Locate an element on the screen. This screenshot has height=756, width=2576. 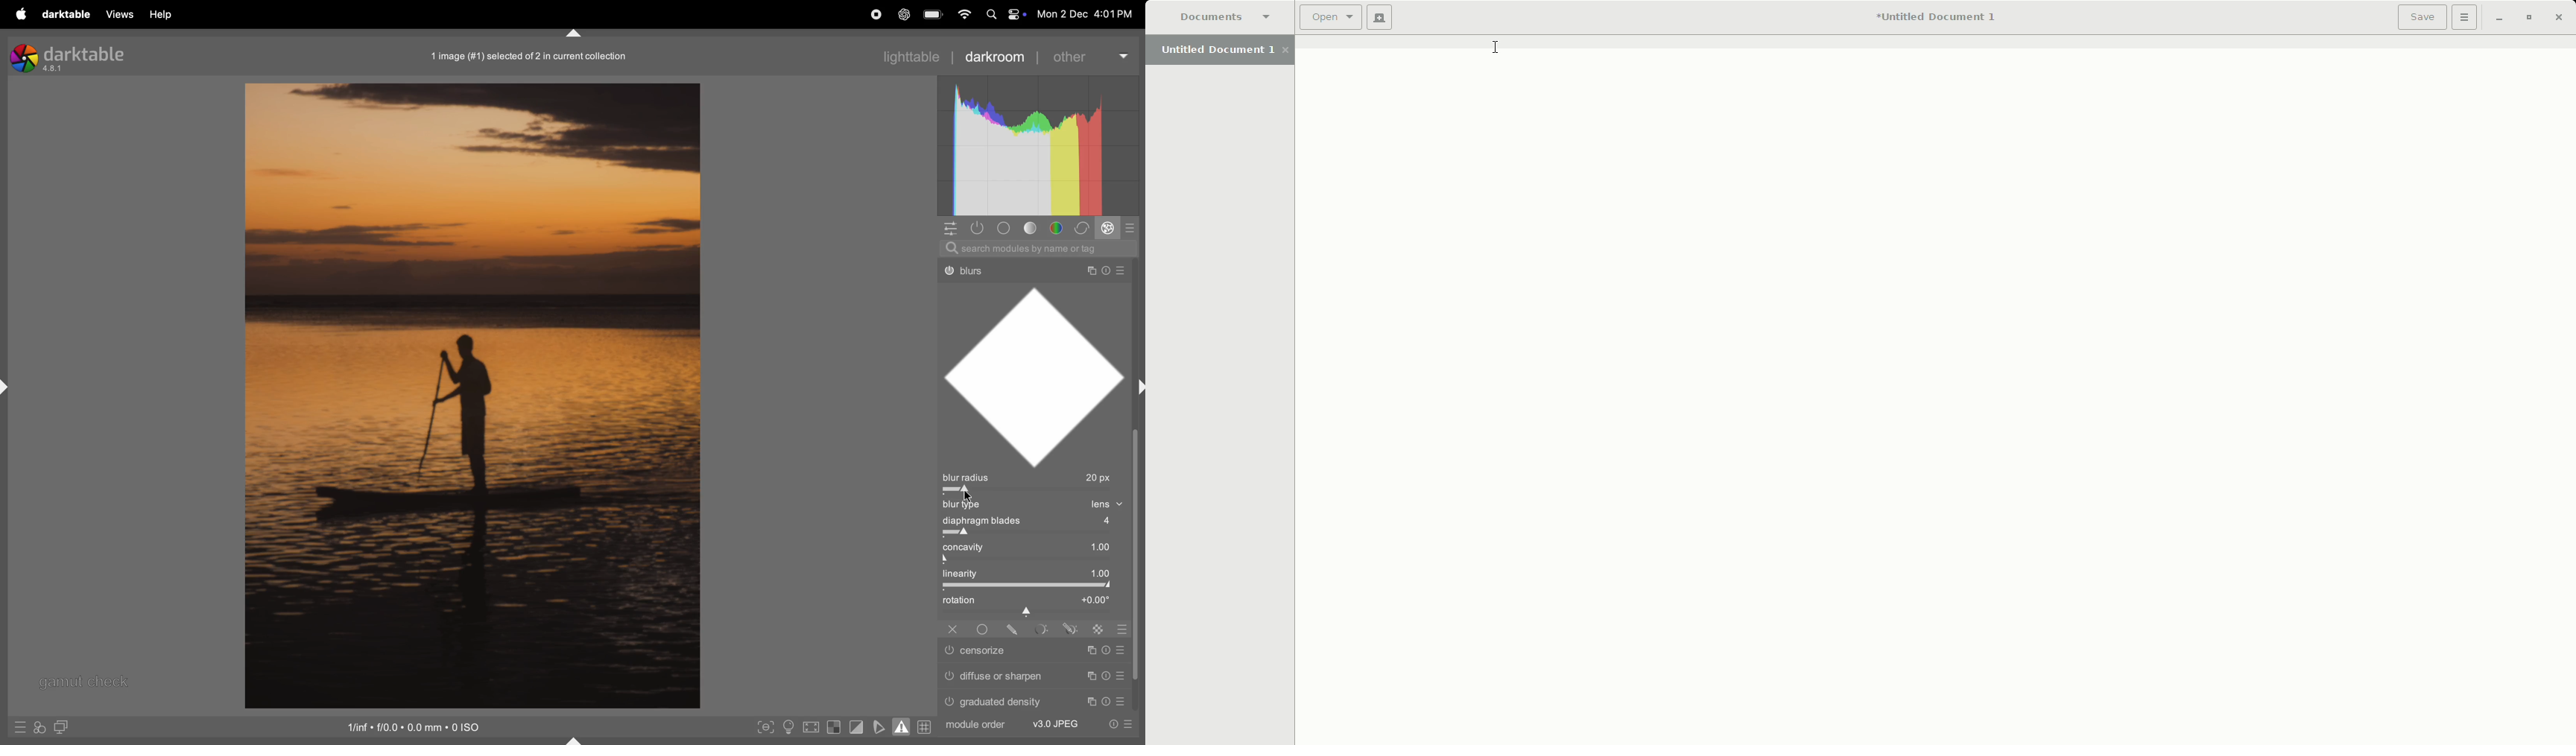
con cativity is located at coordinates (1038, 547).